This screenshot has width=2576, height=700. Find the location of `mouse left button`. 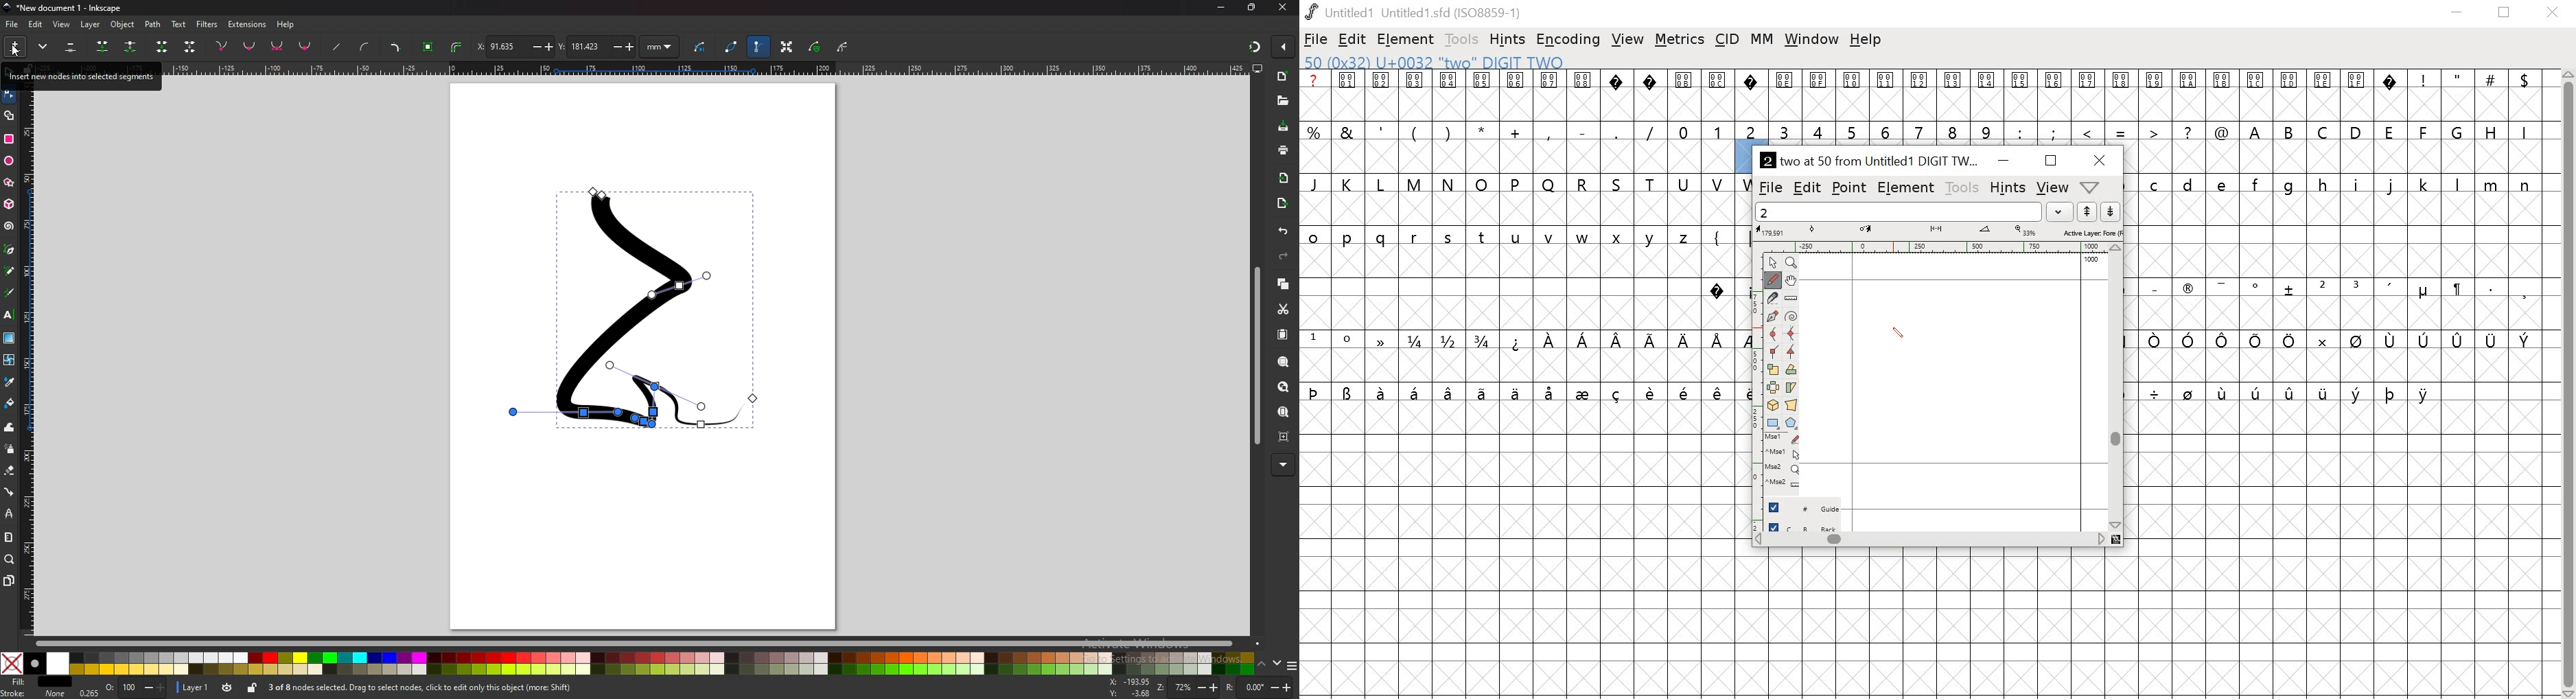

mouse left button is located at coordinates (1785, 439).